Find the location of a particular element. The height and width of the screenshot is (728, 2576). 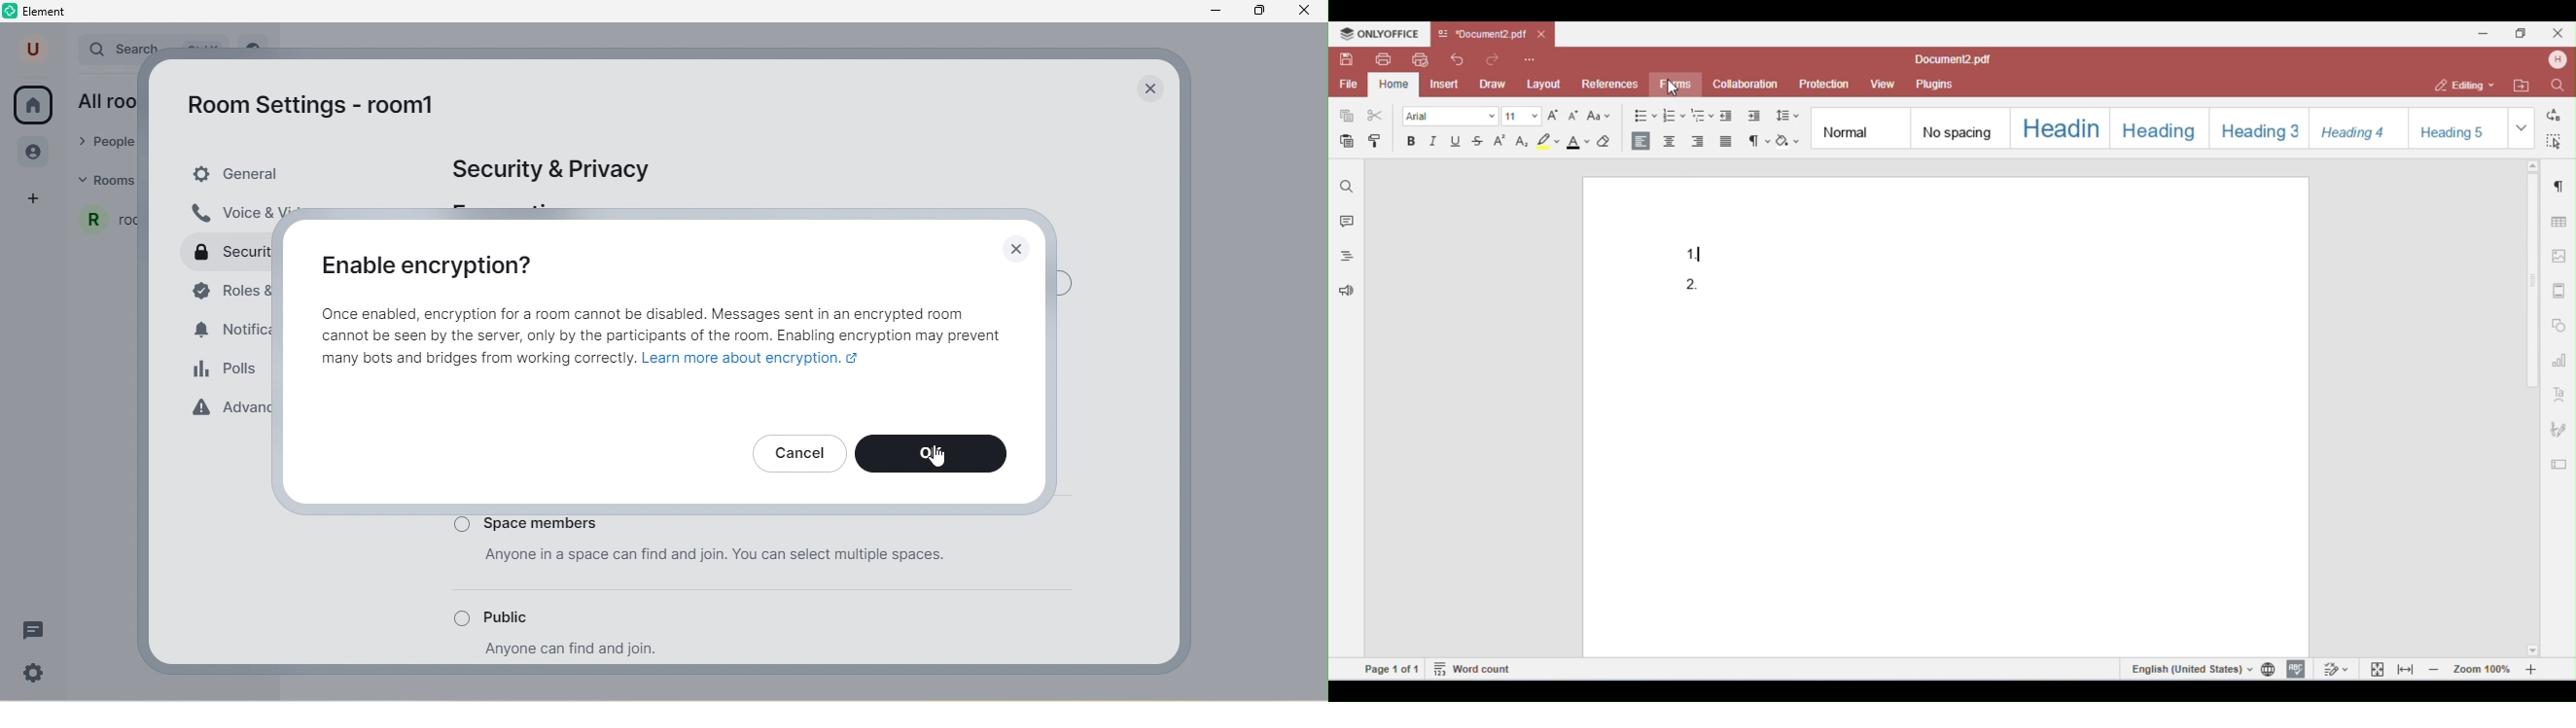

Security & Privacy is located at coordinates (559, 169).